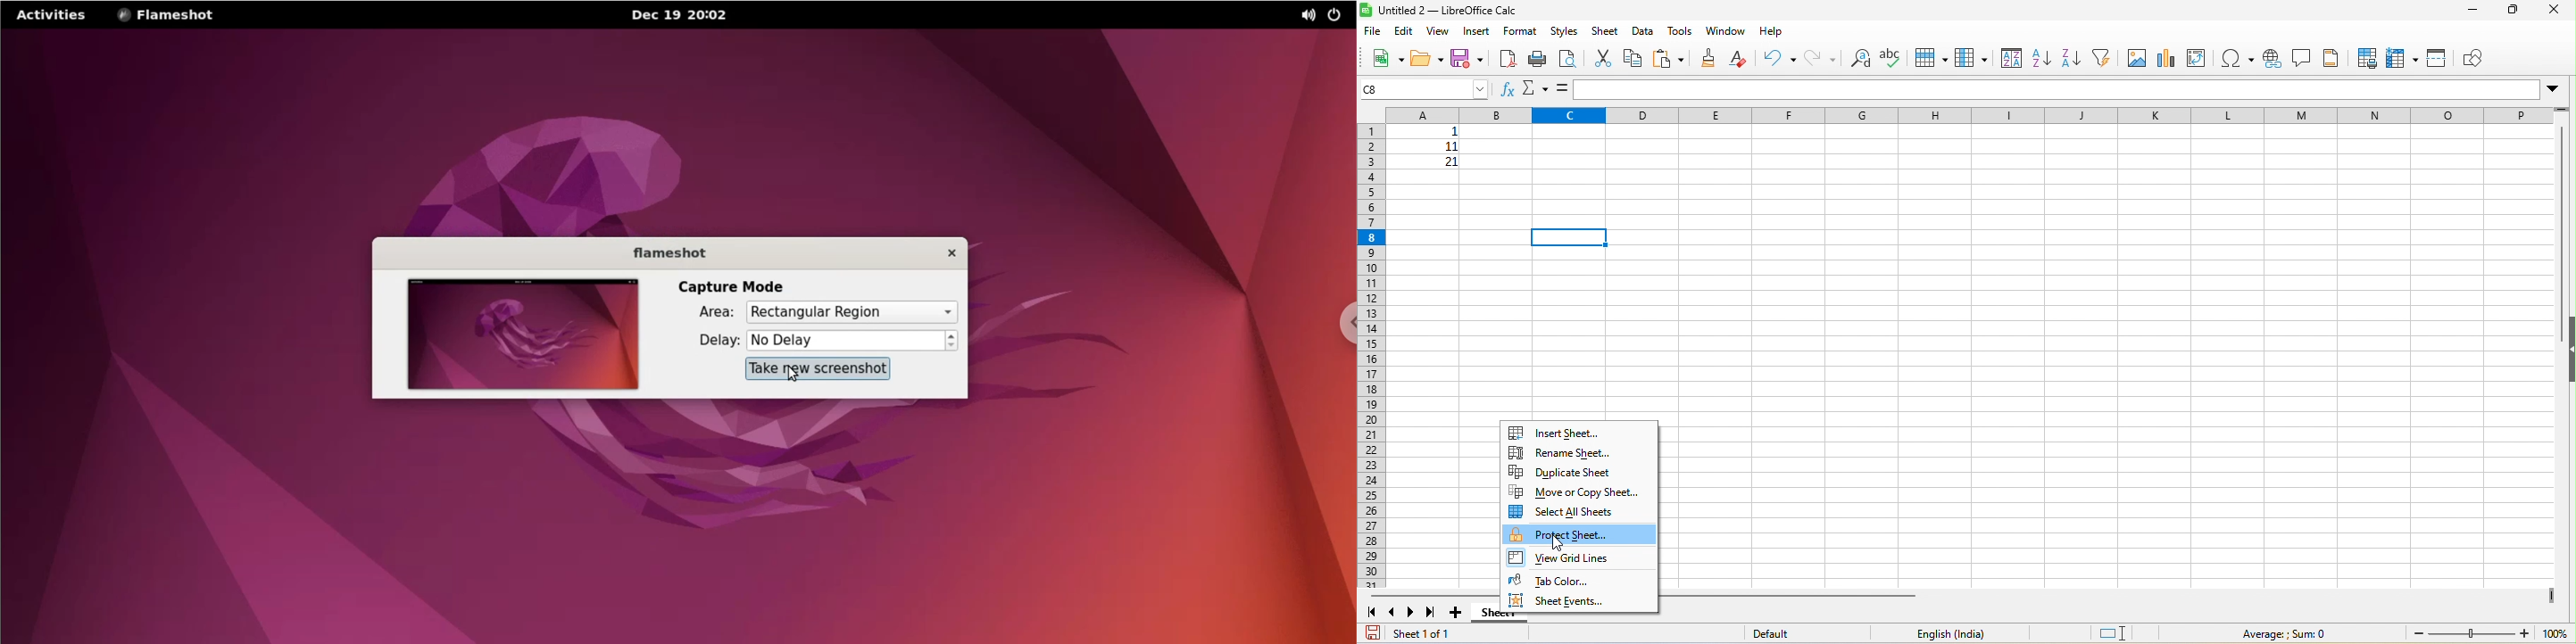 This screenshot has width=2576, height=644. What do you see at coordinates (1562, 580) in the screenshot?
I see `tab color` at bounding box center [1562, 580].